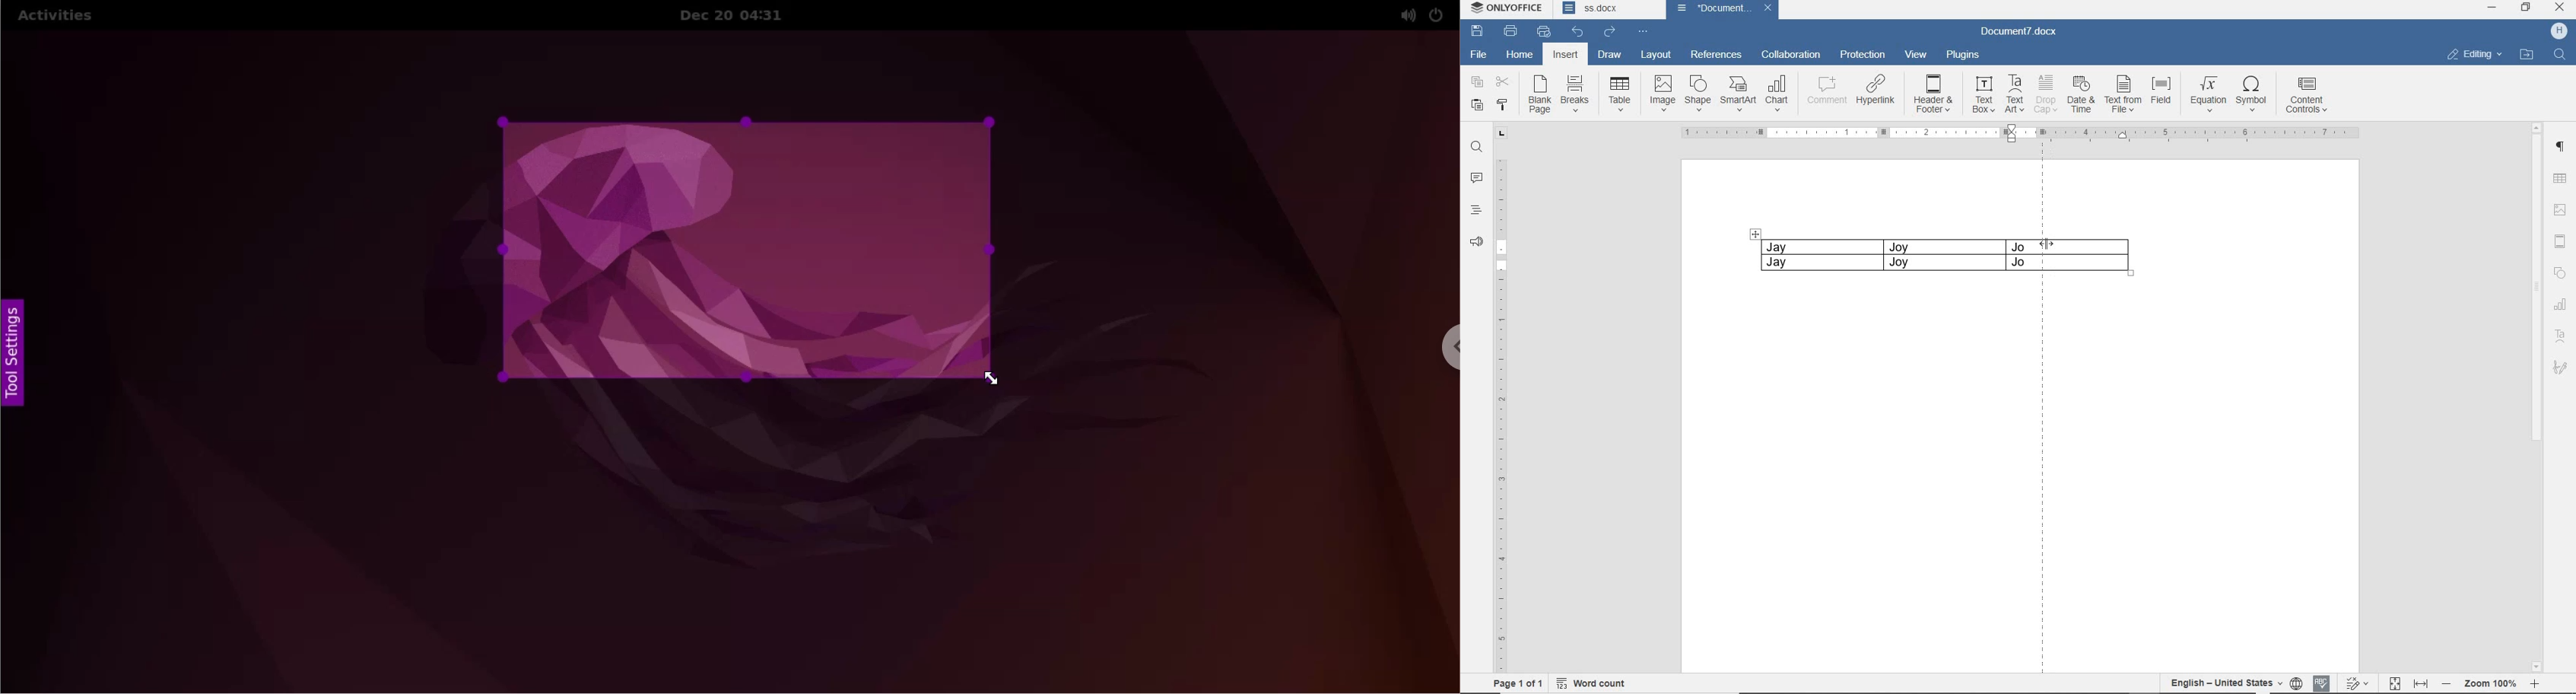  Describe the element at coordinates (1499, 134) in the screenshot. I see `TAB STOP` at that location.